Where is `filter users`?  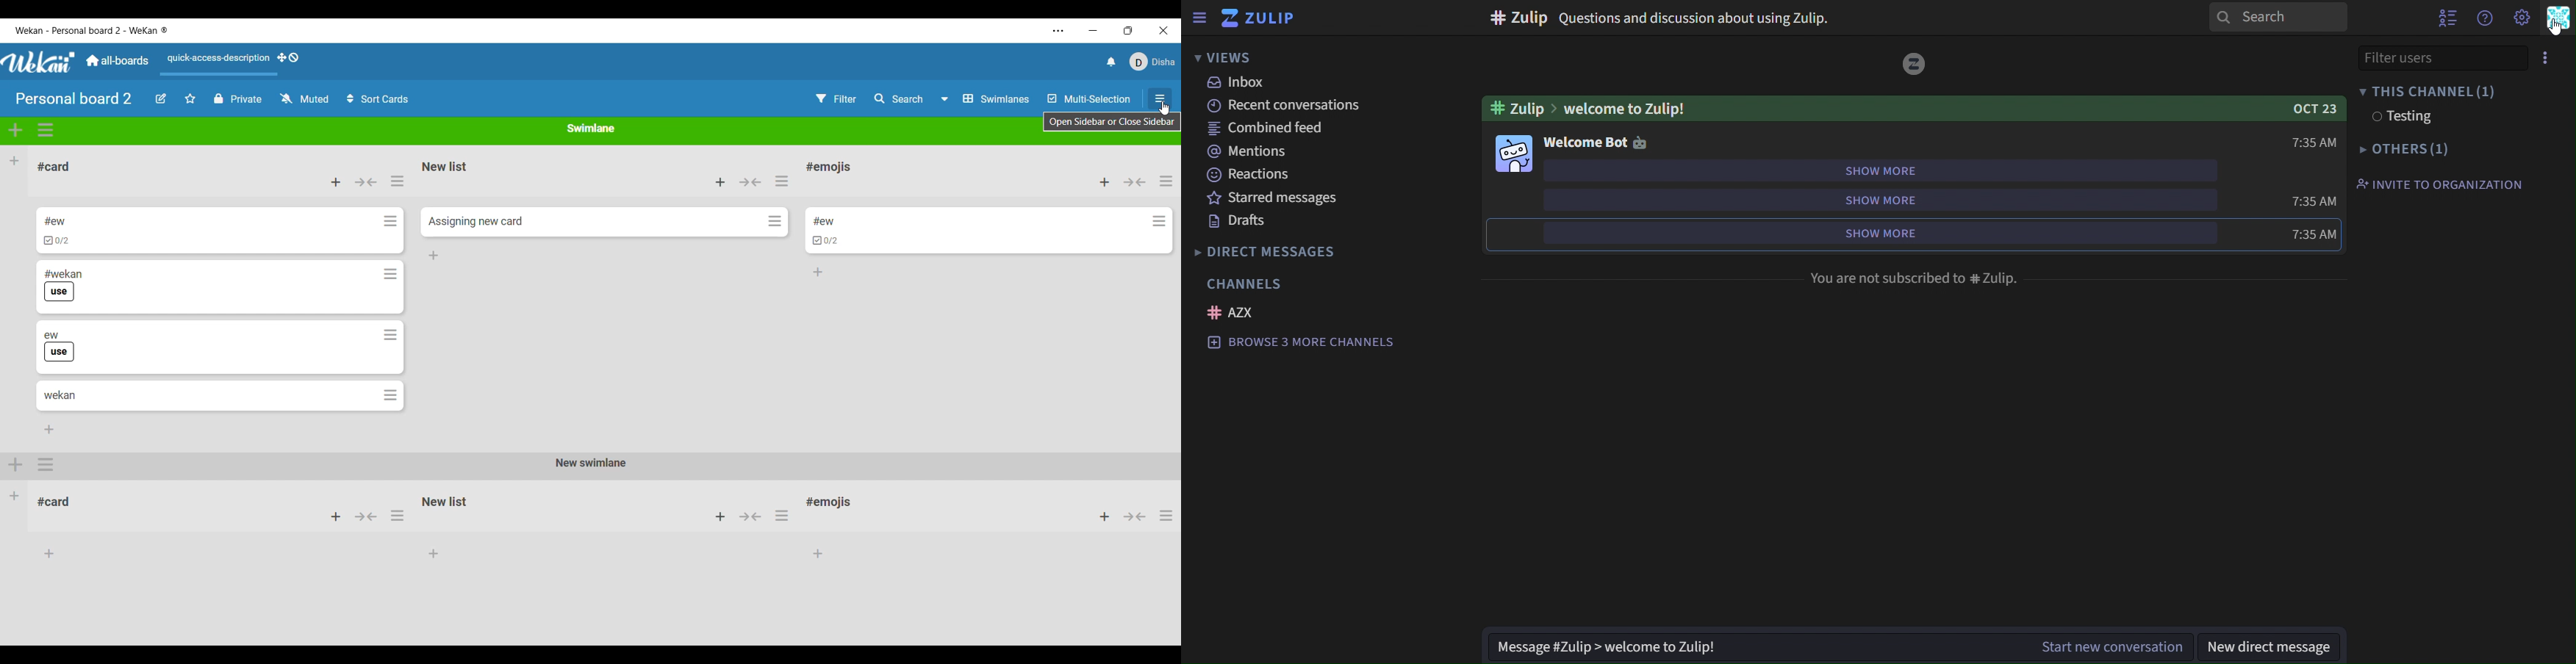
filter users is located at coordinates (2436, 57).